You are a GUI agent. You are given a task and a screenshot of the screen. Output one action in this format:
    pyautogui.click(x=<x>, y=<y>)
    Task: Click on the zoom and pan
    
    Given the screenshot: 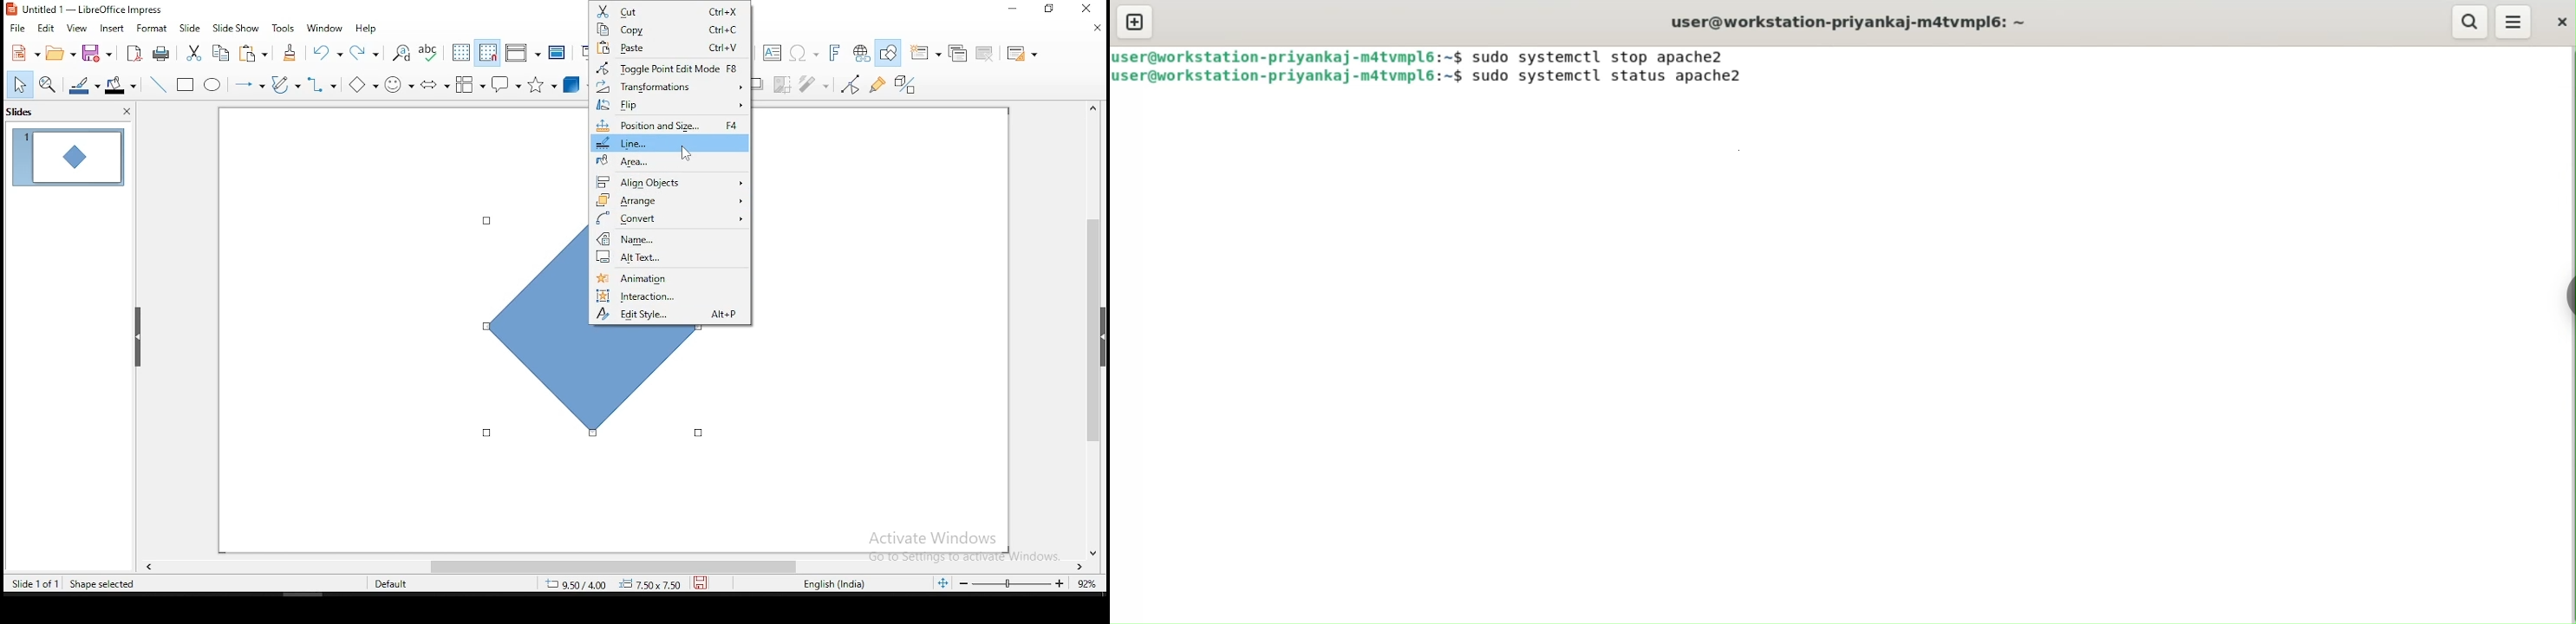 What is the action you would take?
    pyautogui.click(x=48, y=87)
    